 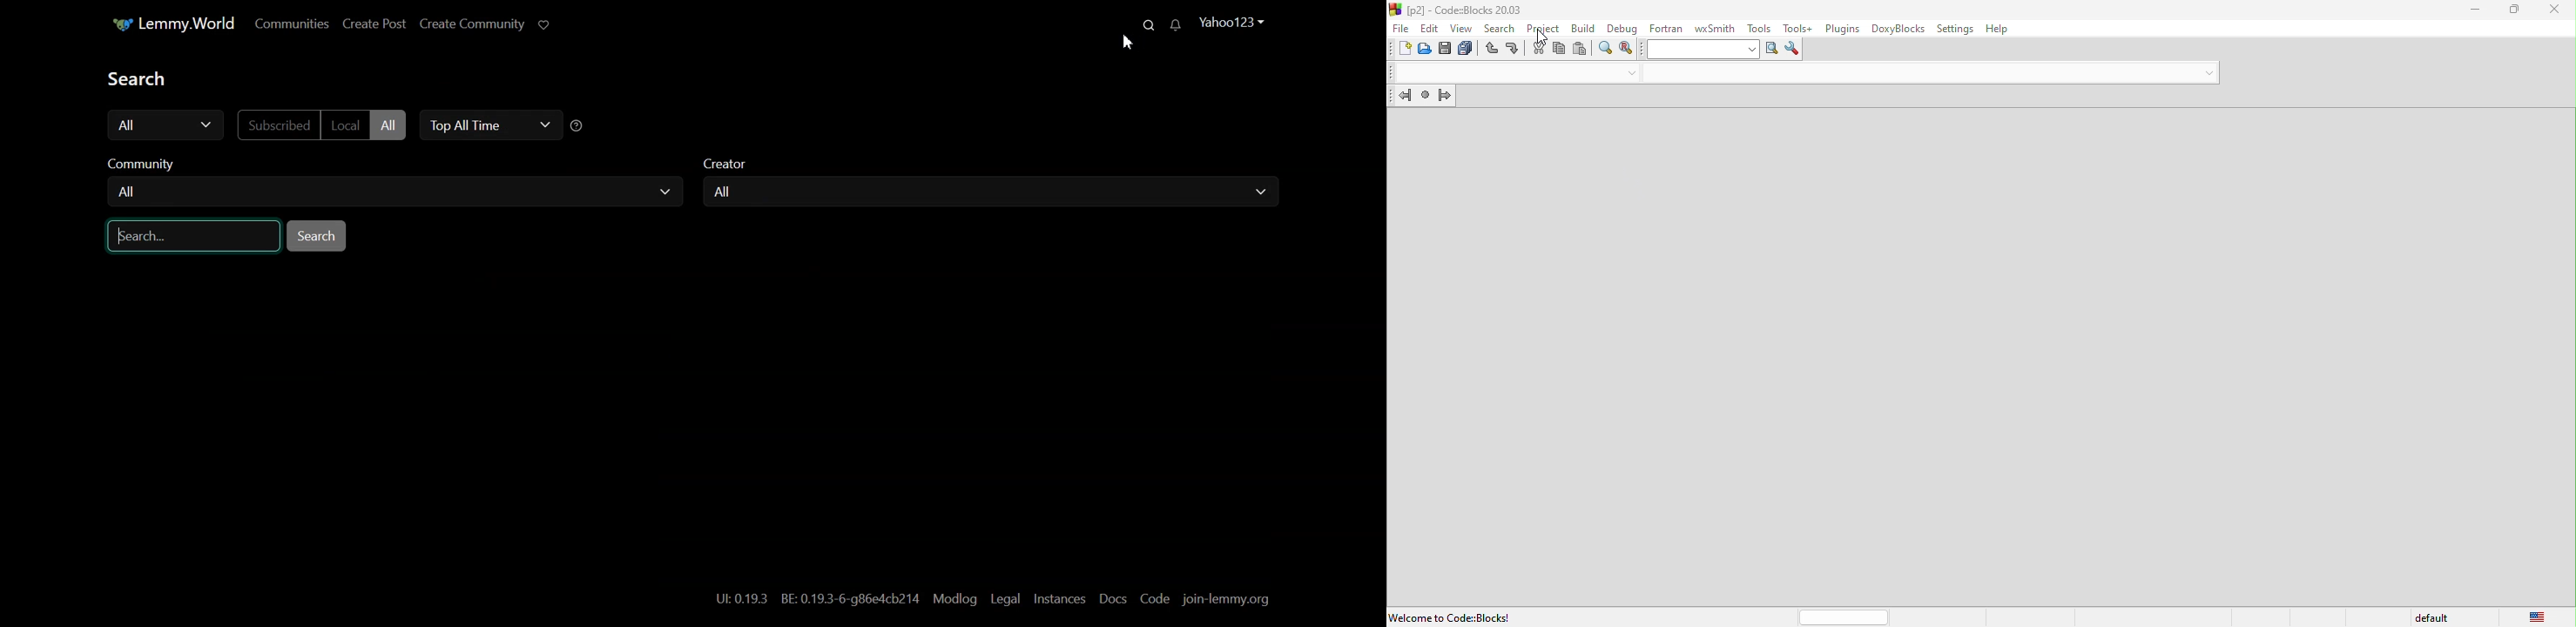 I want to click on paste, so click(x=1580, y=50).